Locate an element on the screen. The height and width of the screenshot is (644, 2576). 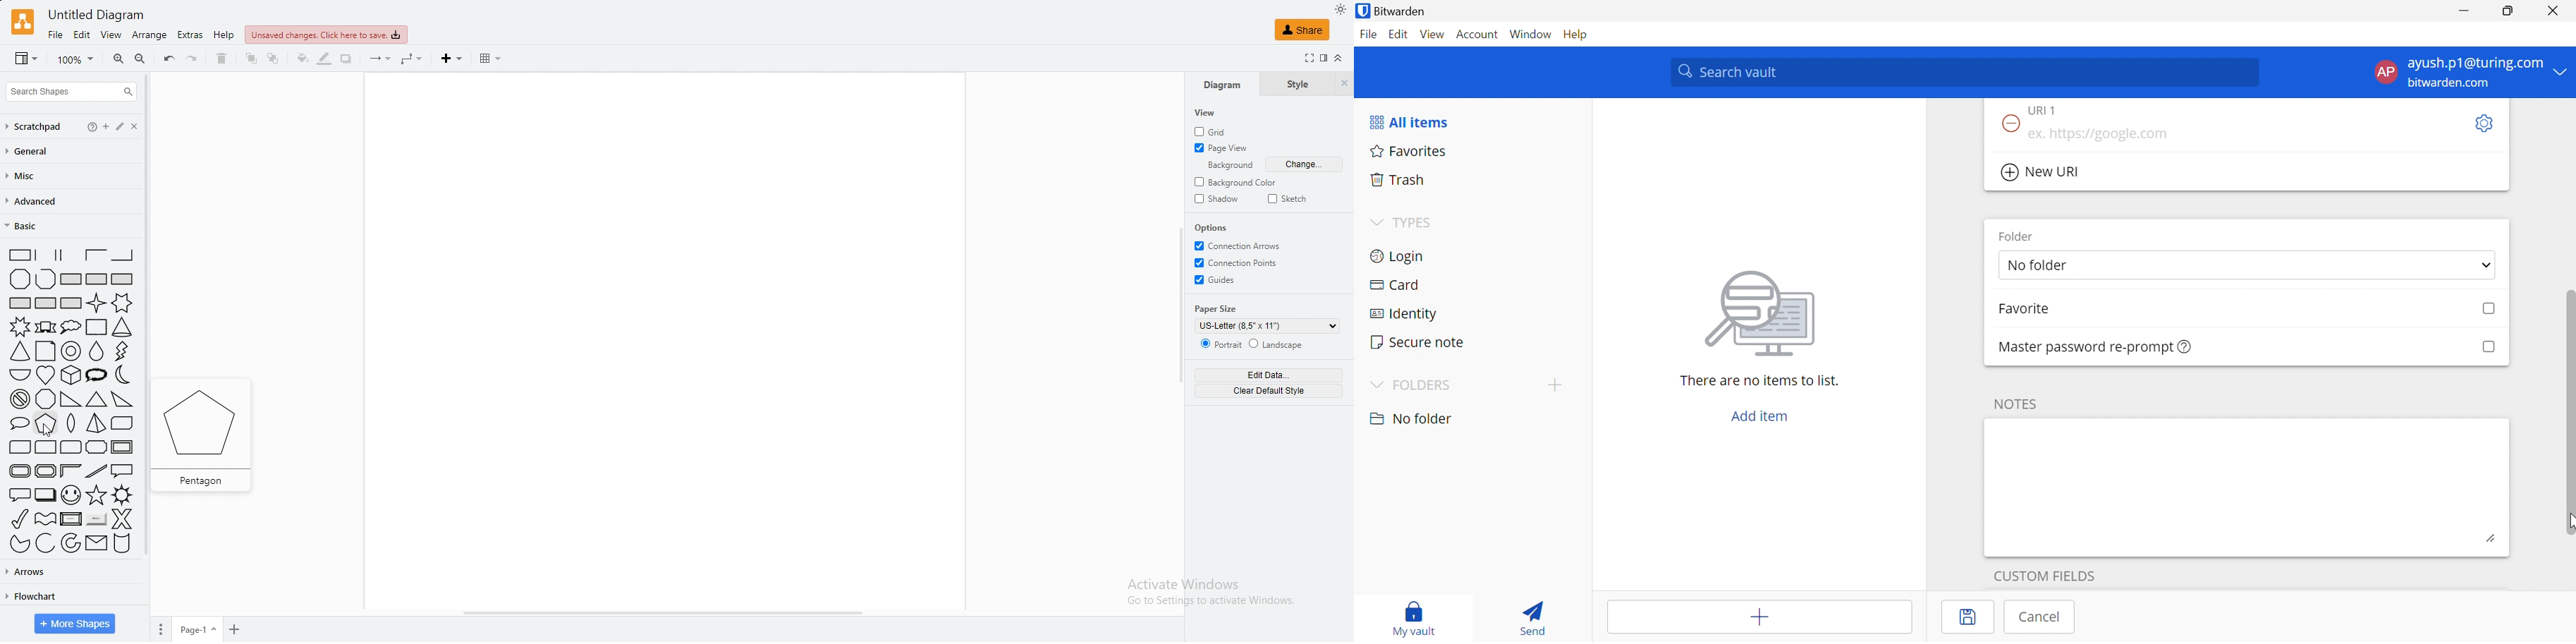
edit data is located at coordinates (1268, 375).